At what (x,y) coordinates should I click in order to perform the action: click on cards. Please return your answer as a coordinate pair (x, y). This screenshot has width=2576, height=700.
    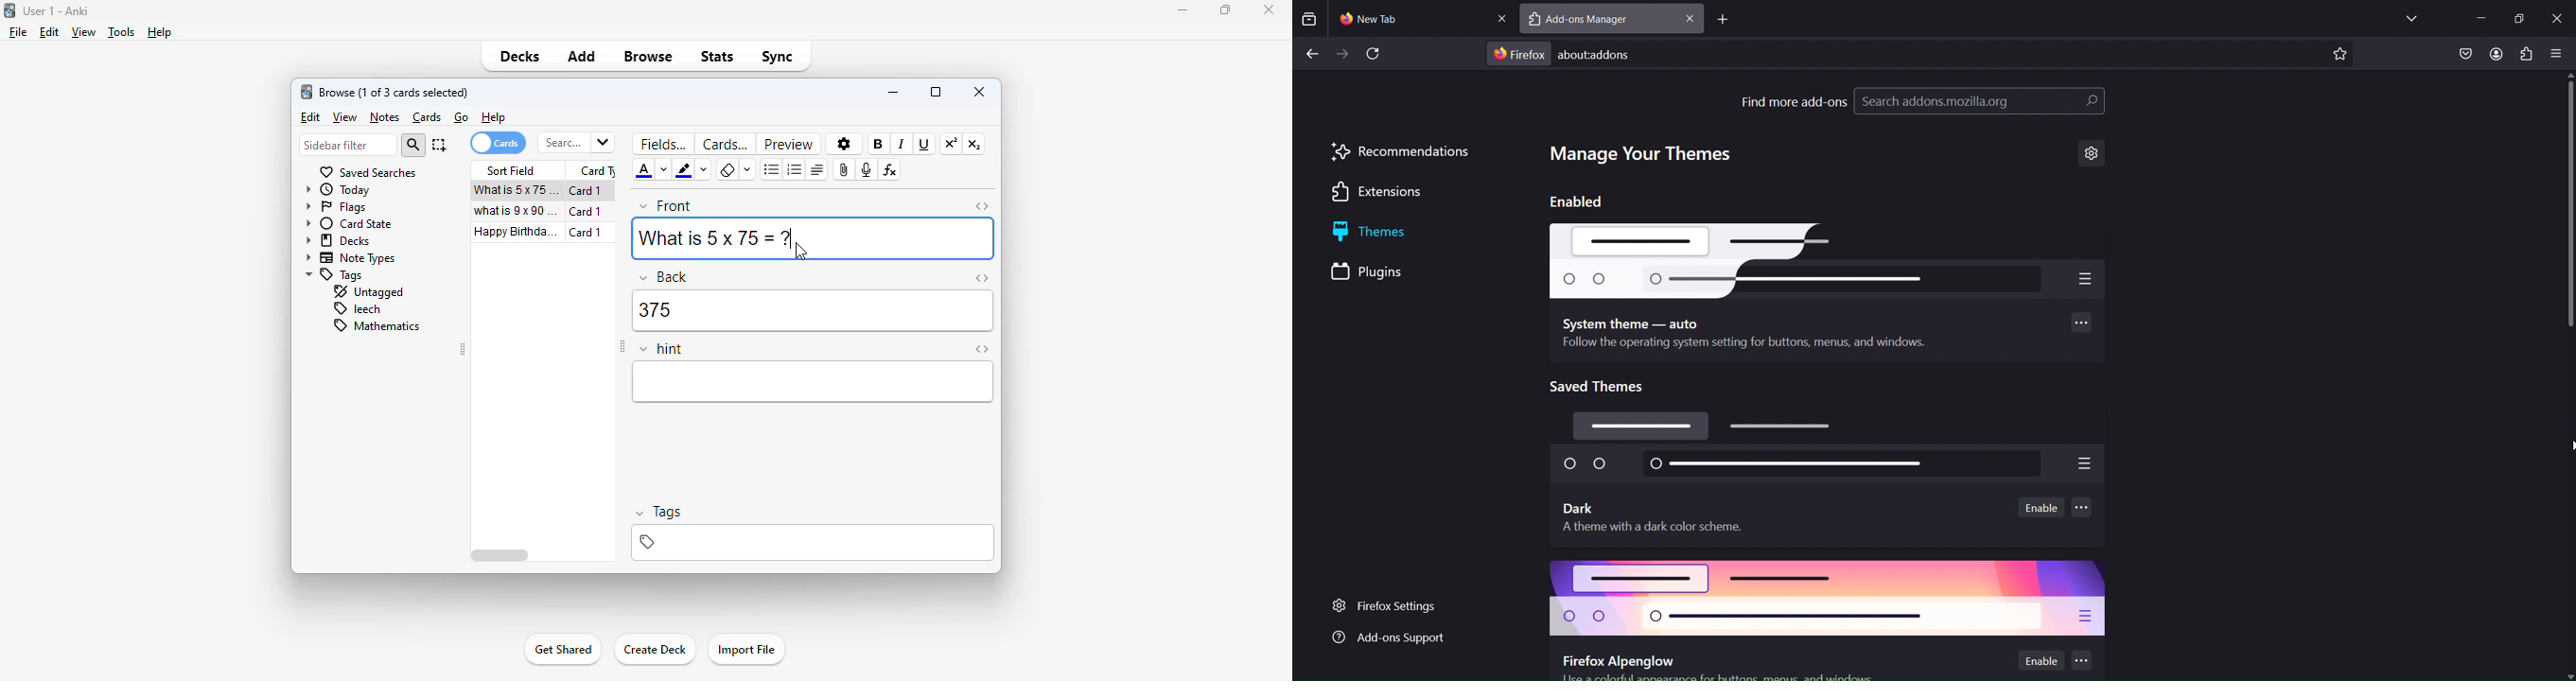
    Looking at the image, I should click on (499, 143).